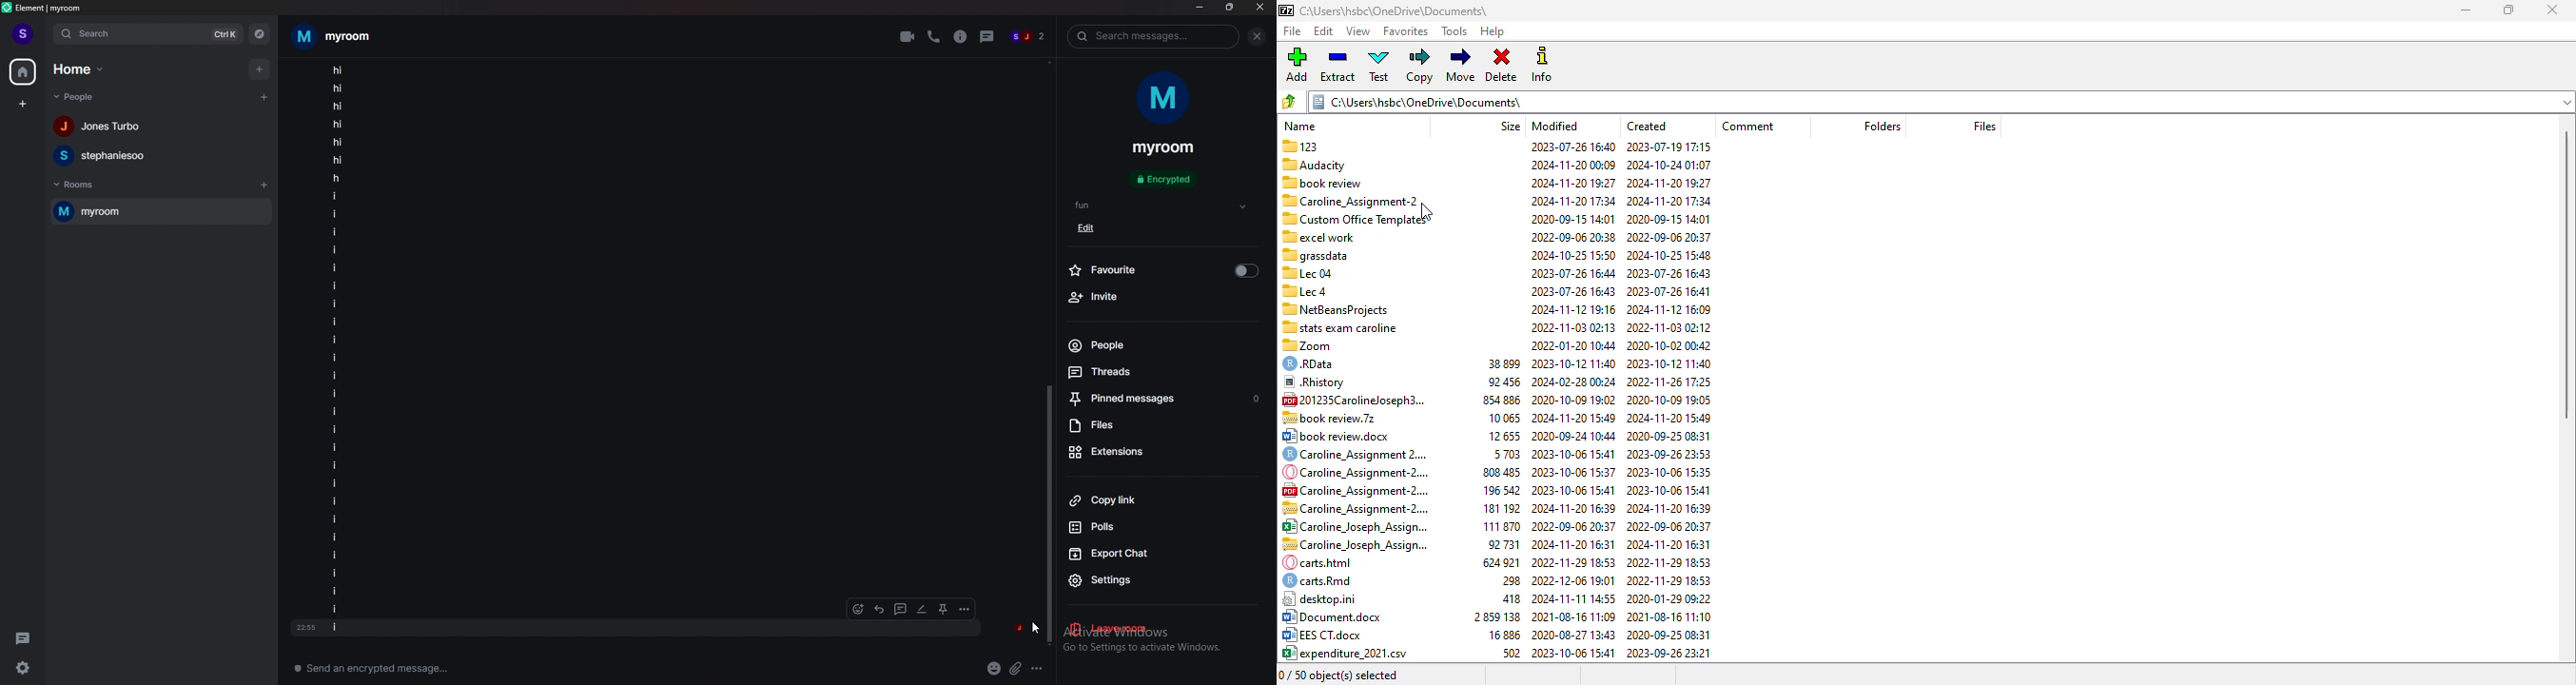 This screenshot has height=700, width=2576. What do you see at coordinates (1161, 297) in the screenshot?
I see `invite` at bounding box center [1161, 297].